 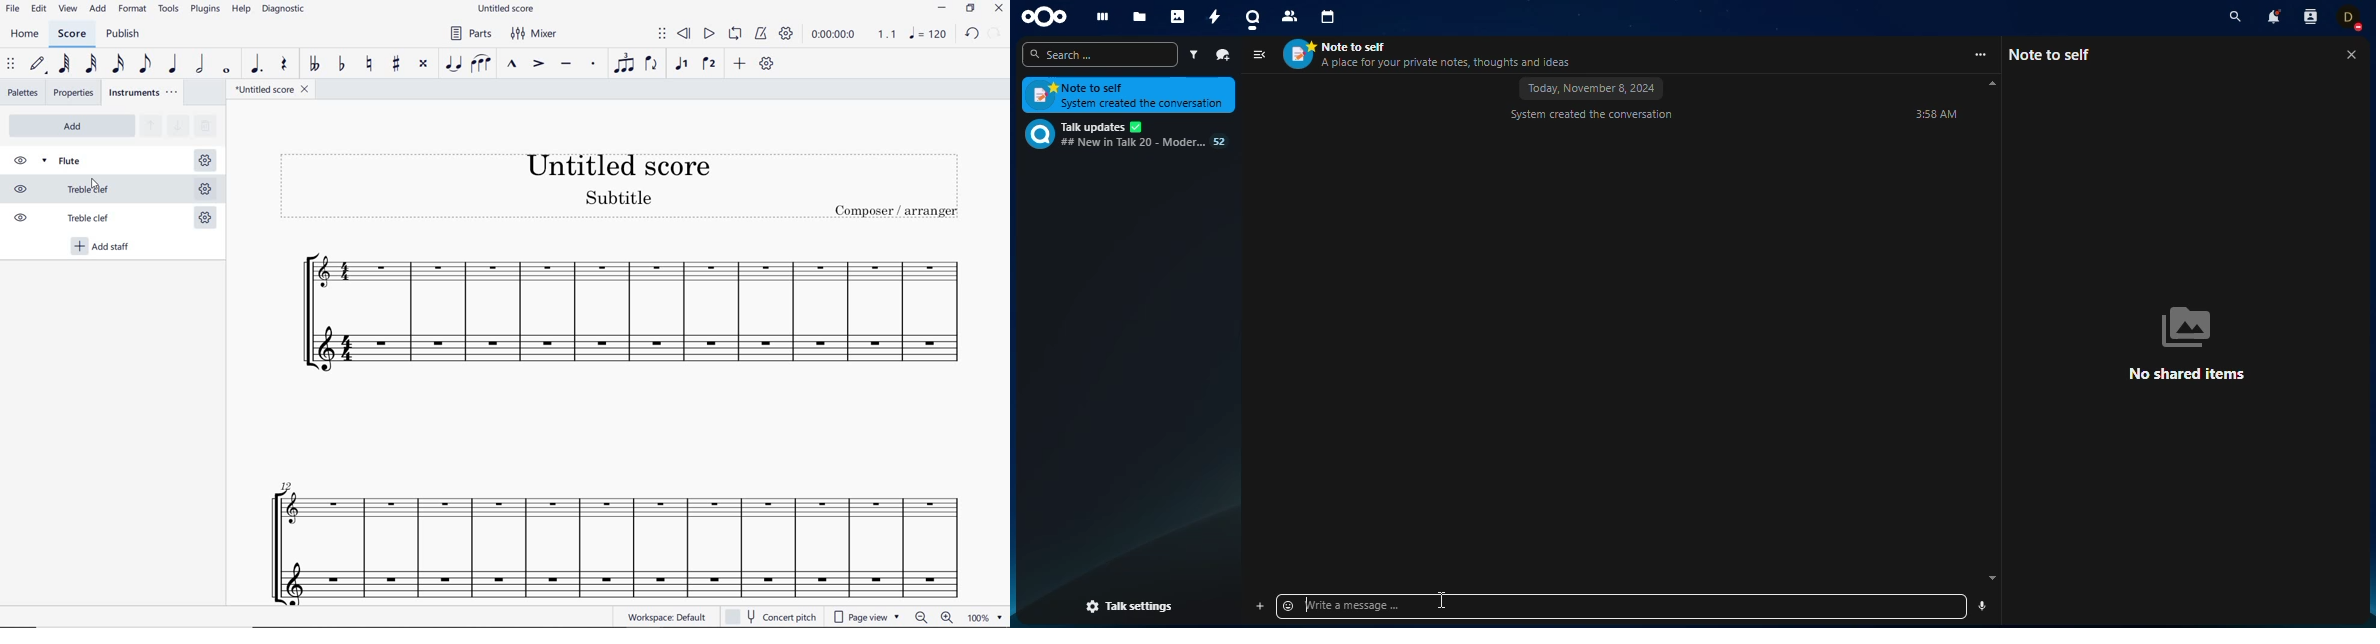 What do you see at coordinates (1213, 18) in the screenshot?
I see `activity` at bounding box center [1213, 18].